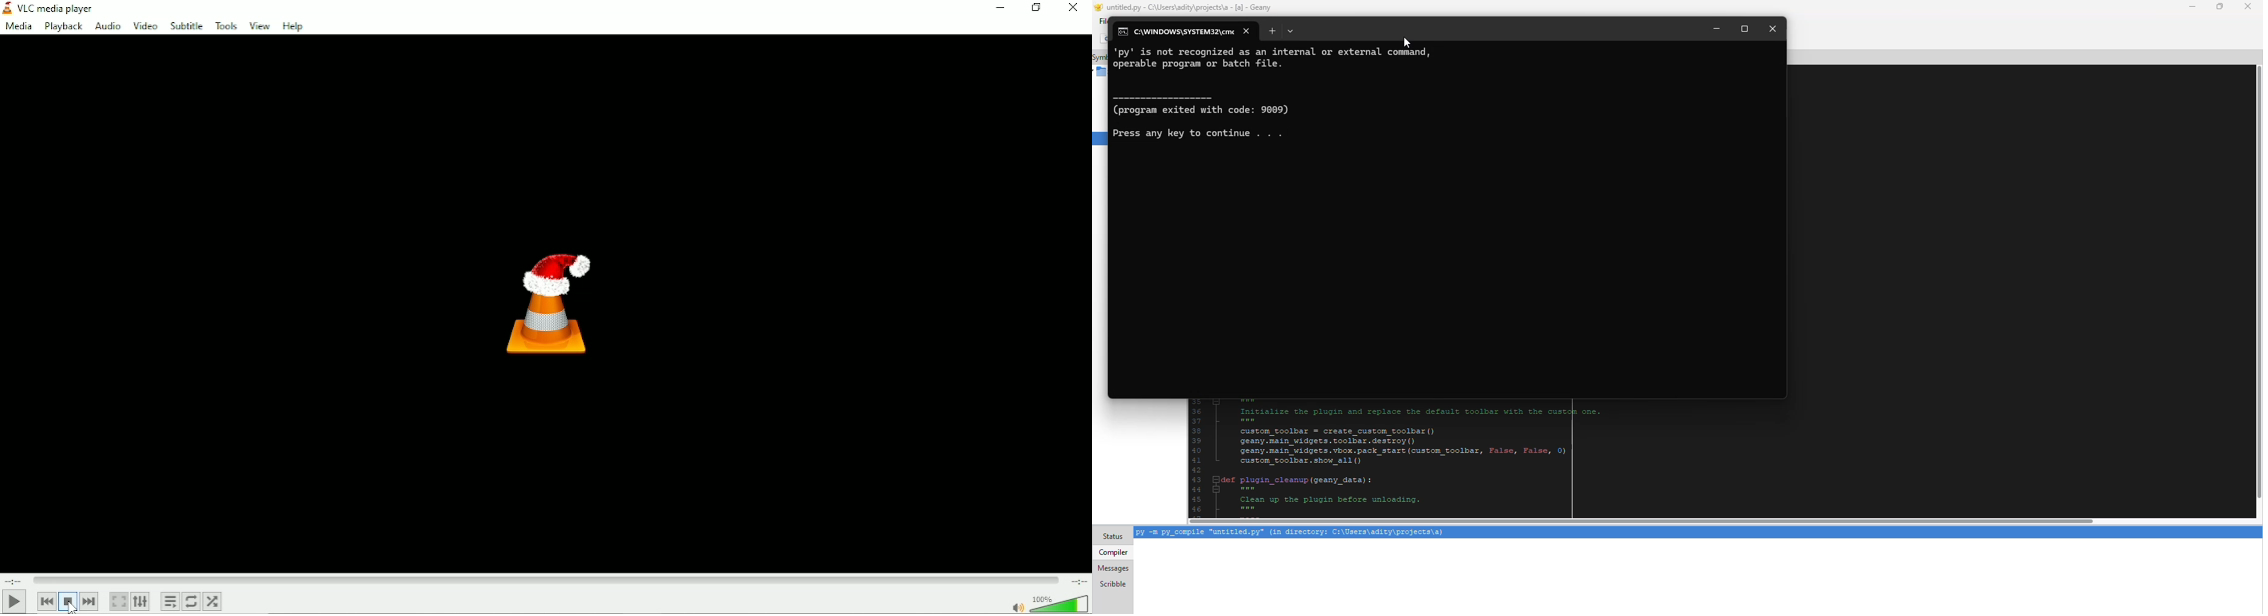  Describe the element at coordinates (118, 602) in the screenshot. I see `Toggle the video in fullscreen` at that location.